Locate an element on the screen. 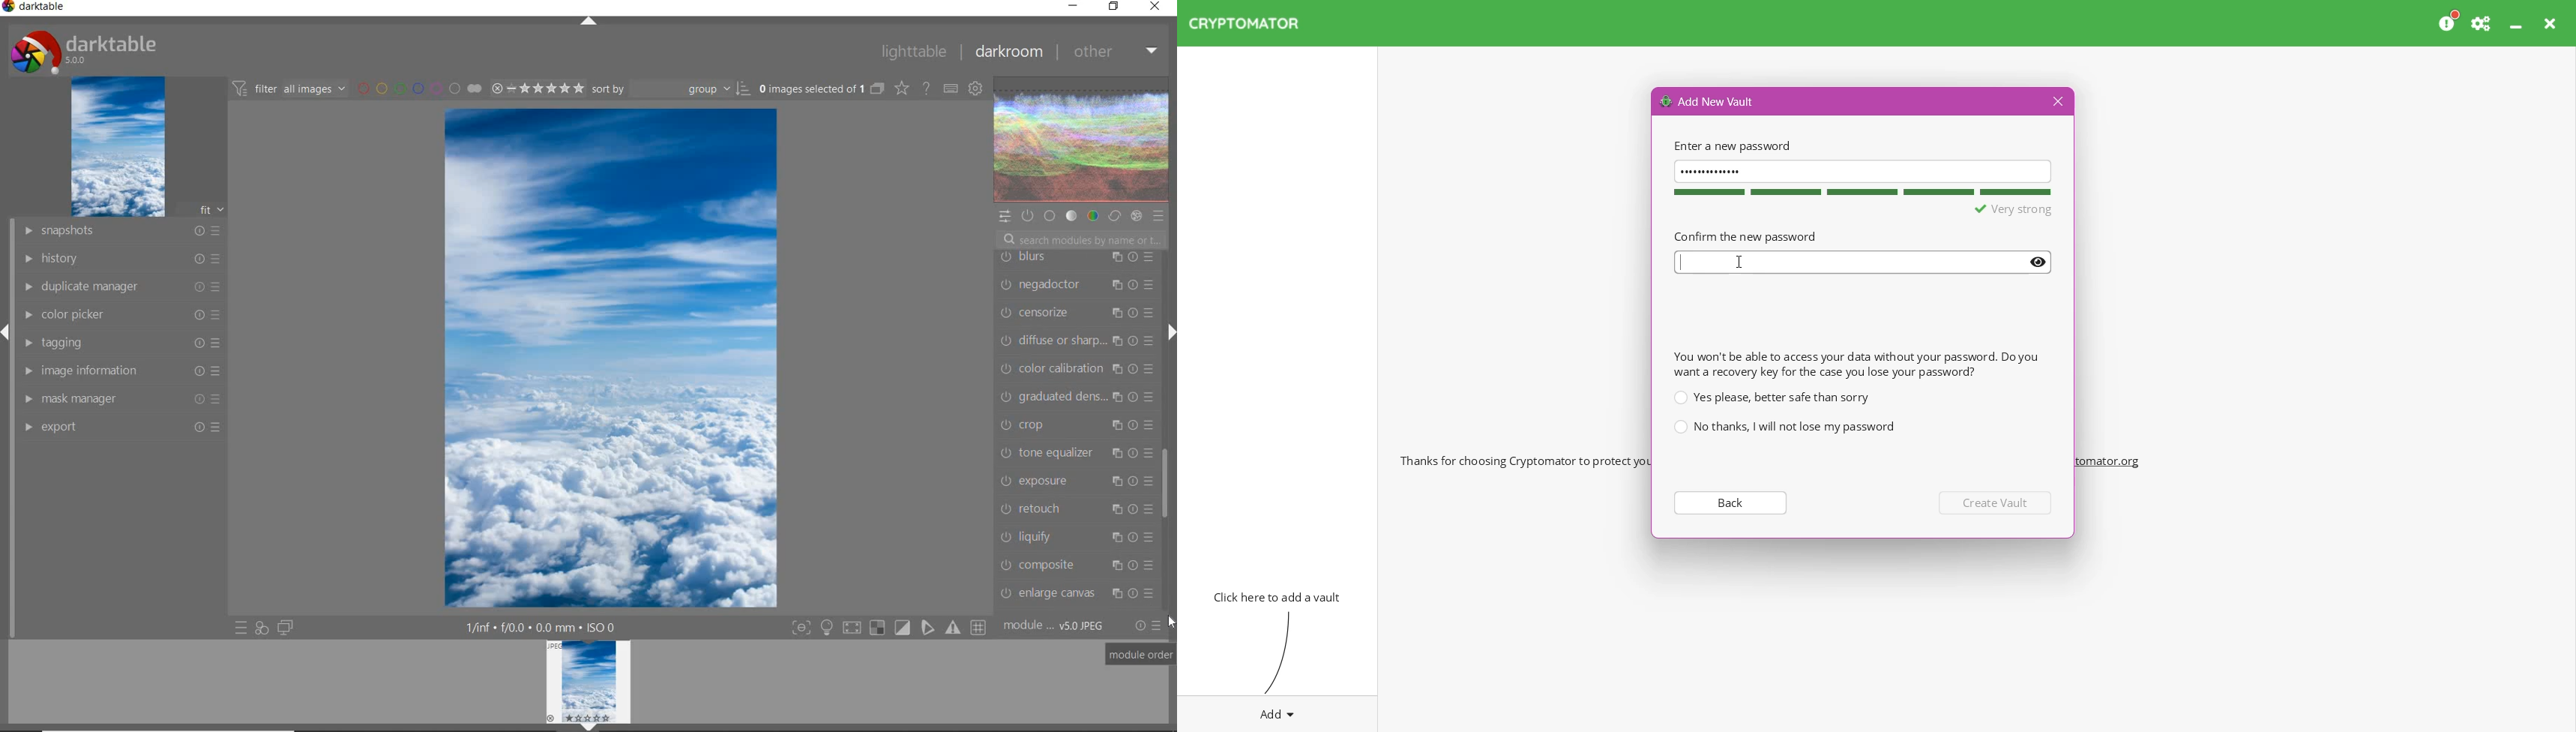  RESET OR PRESET & PREFERENCE is located at coordinates (1147, 625).